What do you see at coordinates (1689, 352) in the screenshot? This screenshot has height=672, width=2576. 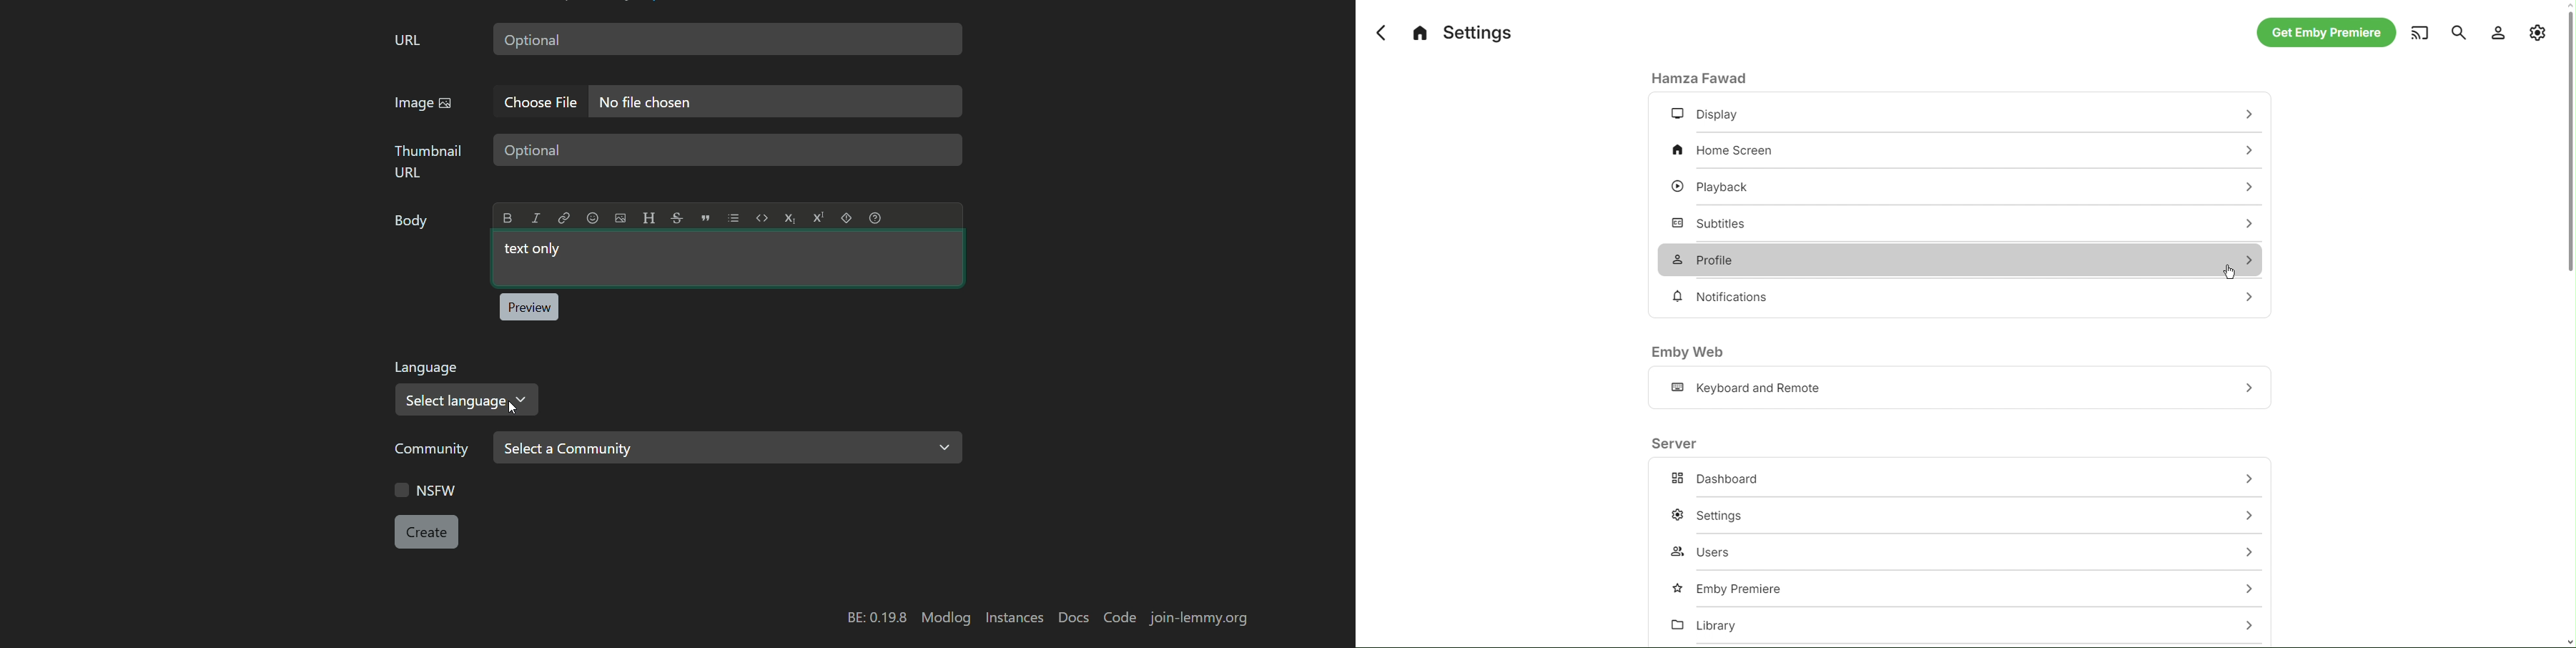 I see `Emby Web` at bounding box center [1689, 352].